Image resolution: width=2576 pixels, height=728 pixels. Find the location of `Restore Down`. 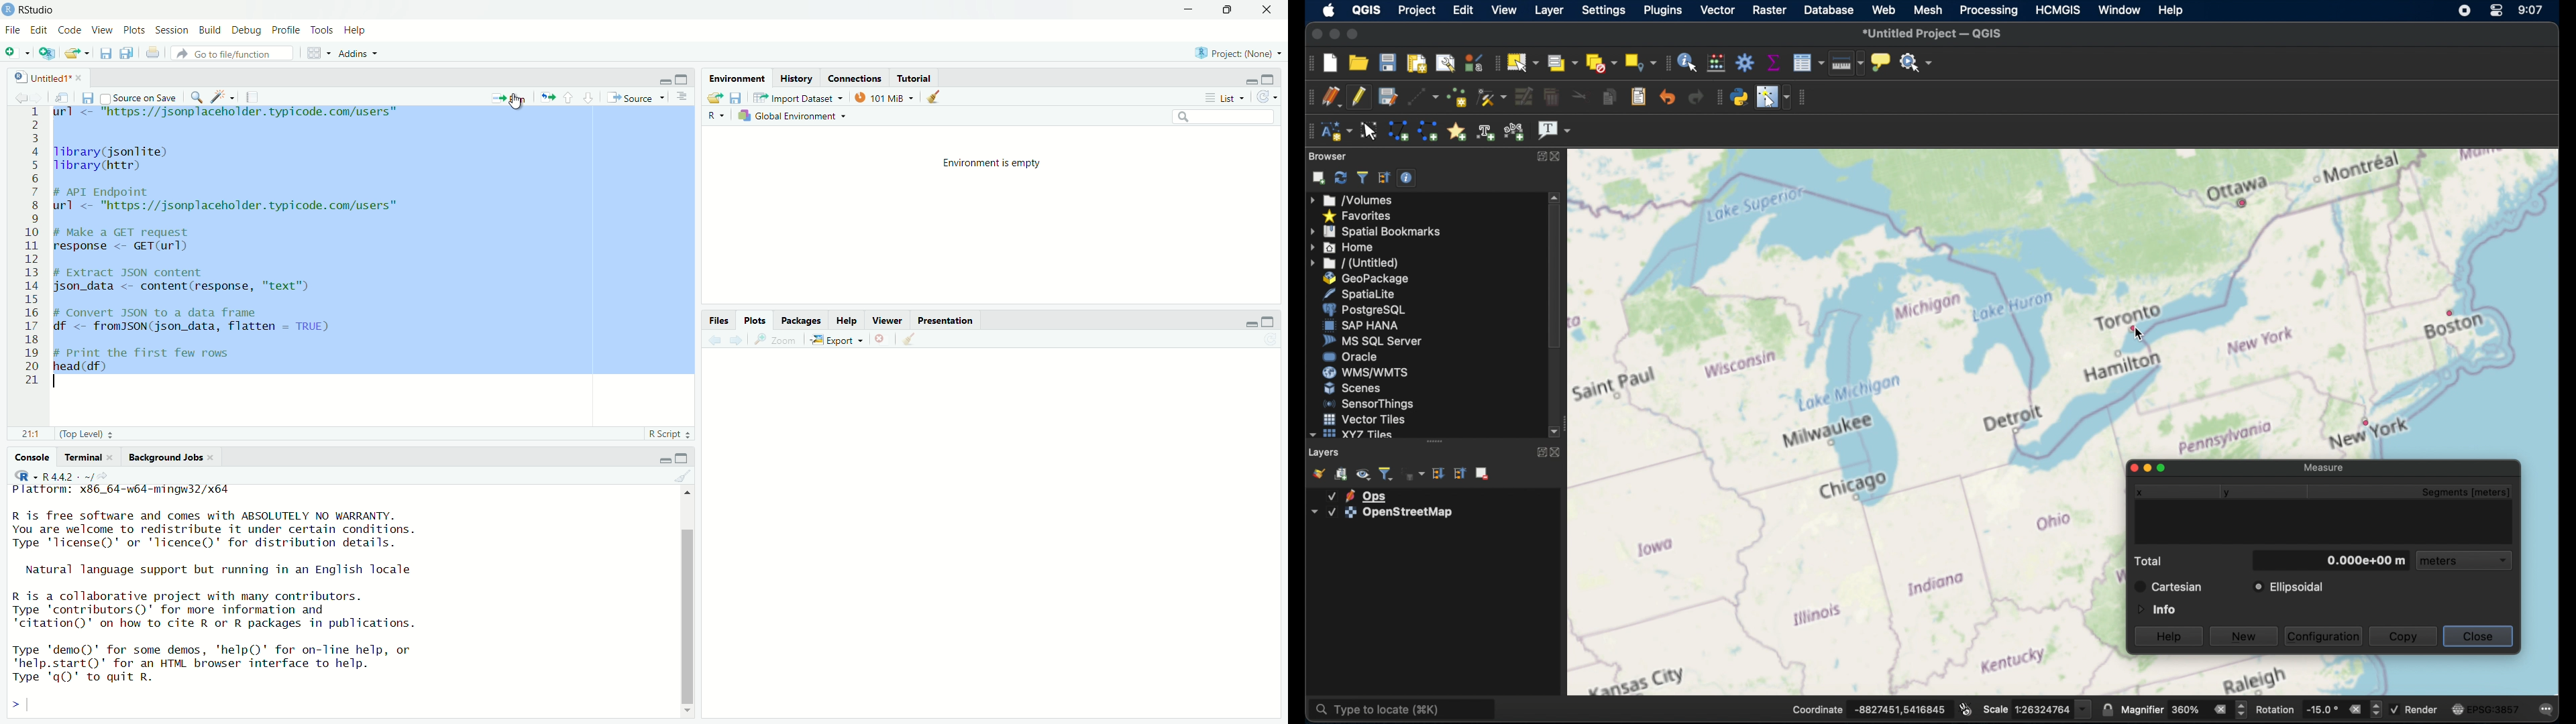

Restore Down is located at coordinates (1229, 10).